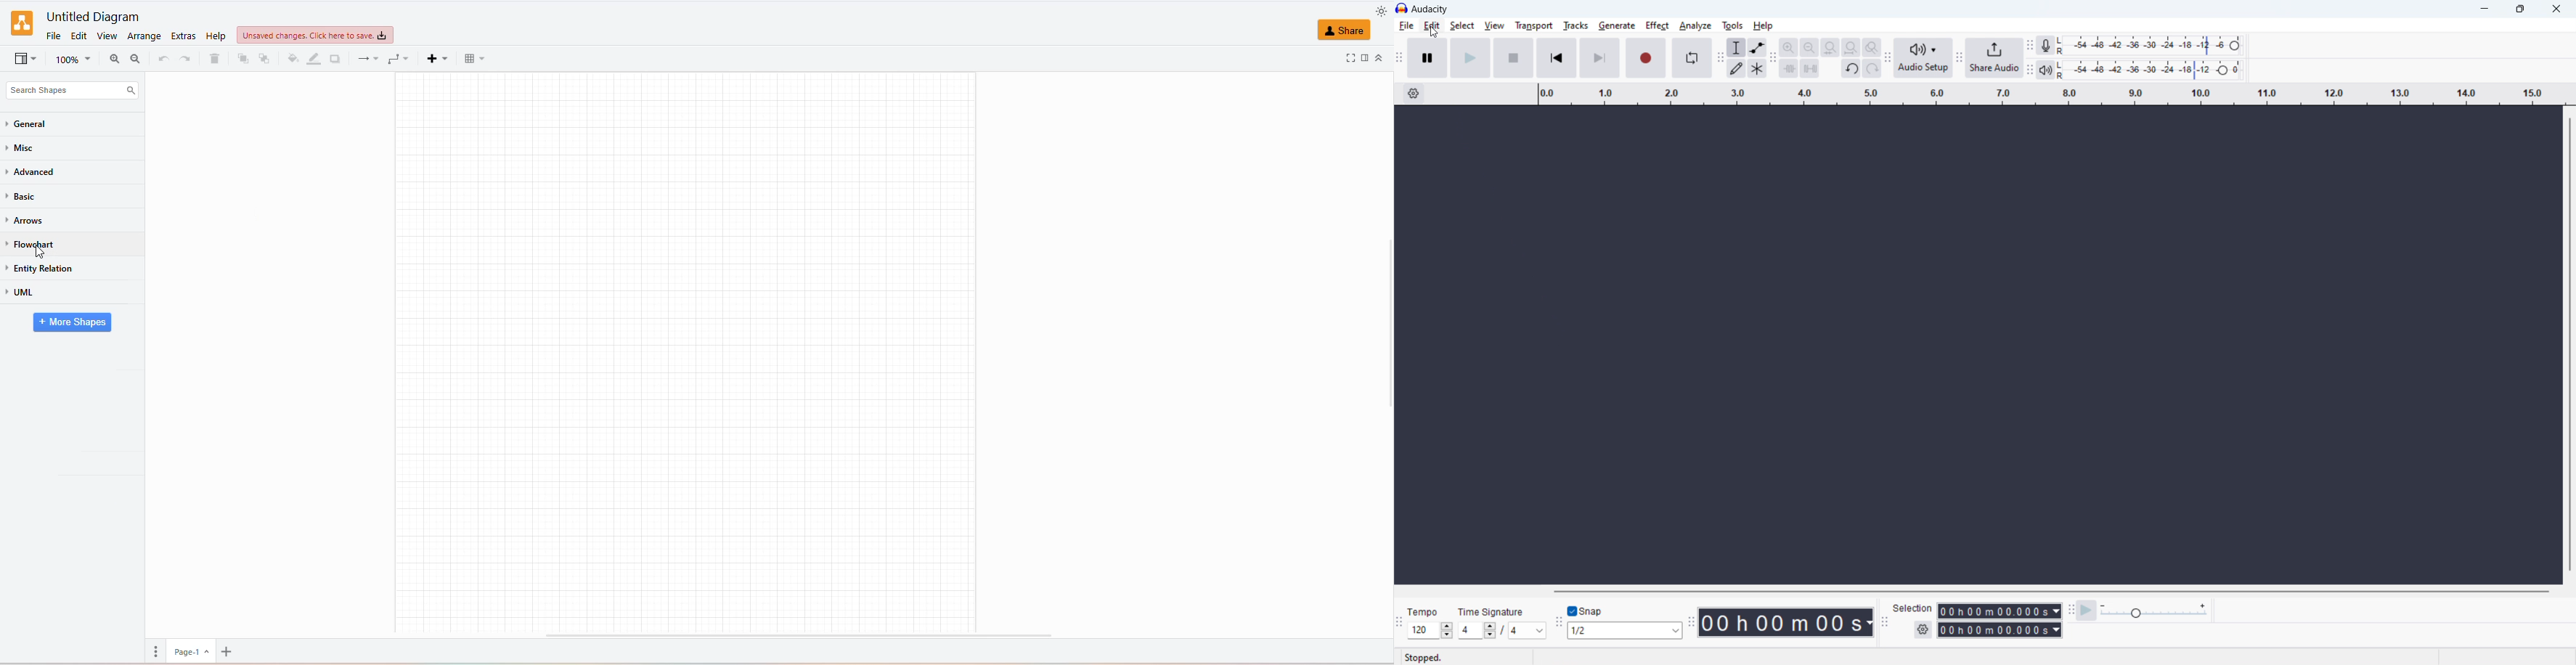  I want to click on Enabales movement of share audio toolbar, so click(1960, 57).